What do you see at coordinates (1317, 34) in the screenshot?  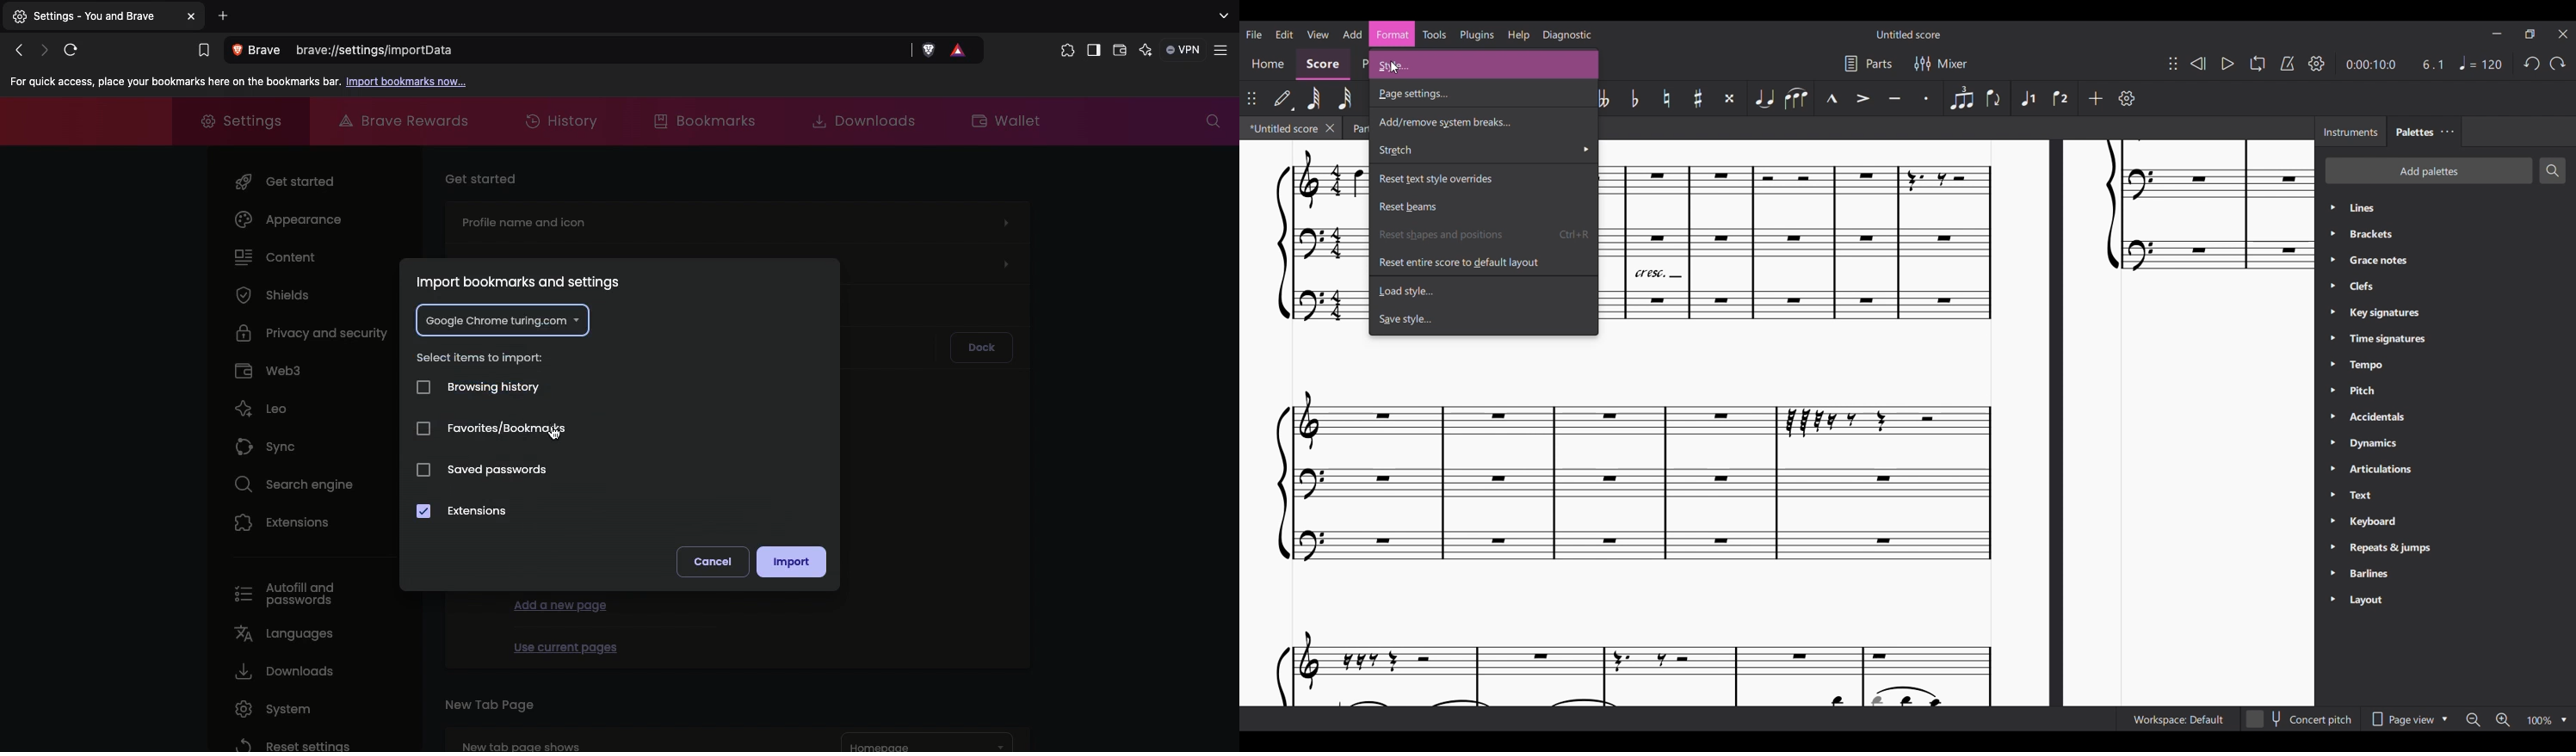 I see `View menu` at bounding box center [1317, 34].